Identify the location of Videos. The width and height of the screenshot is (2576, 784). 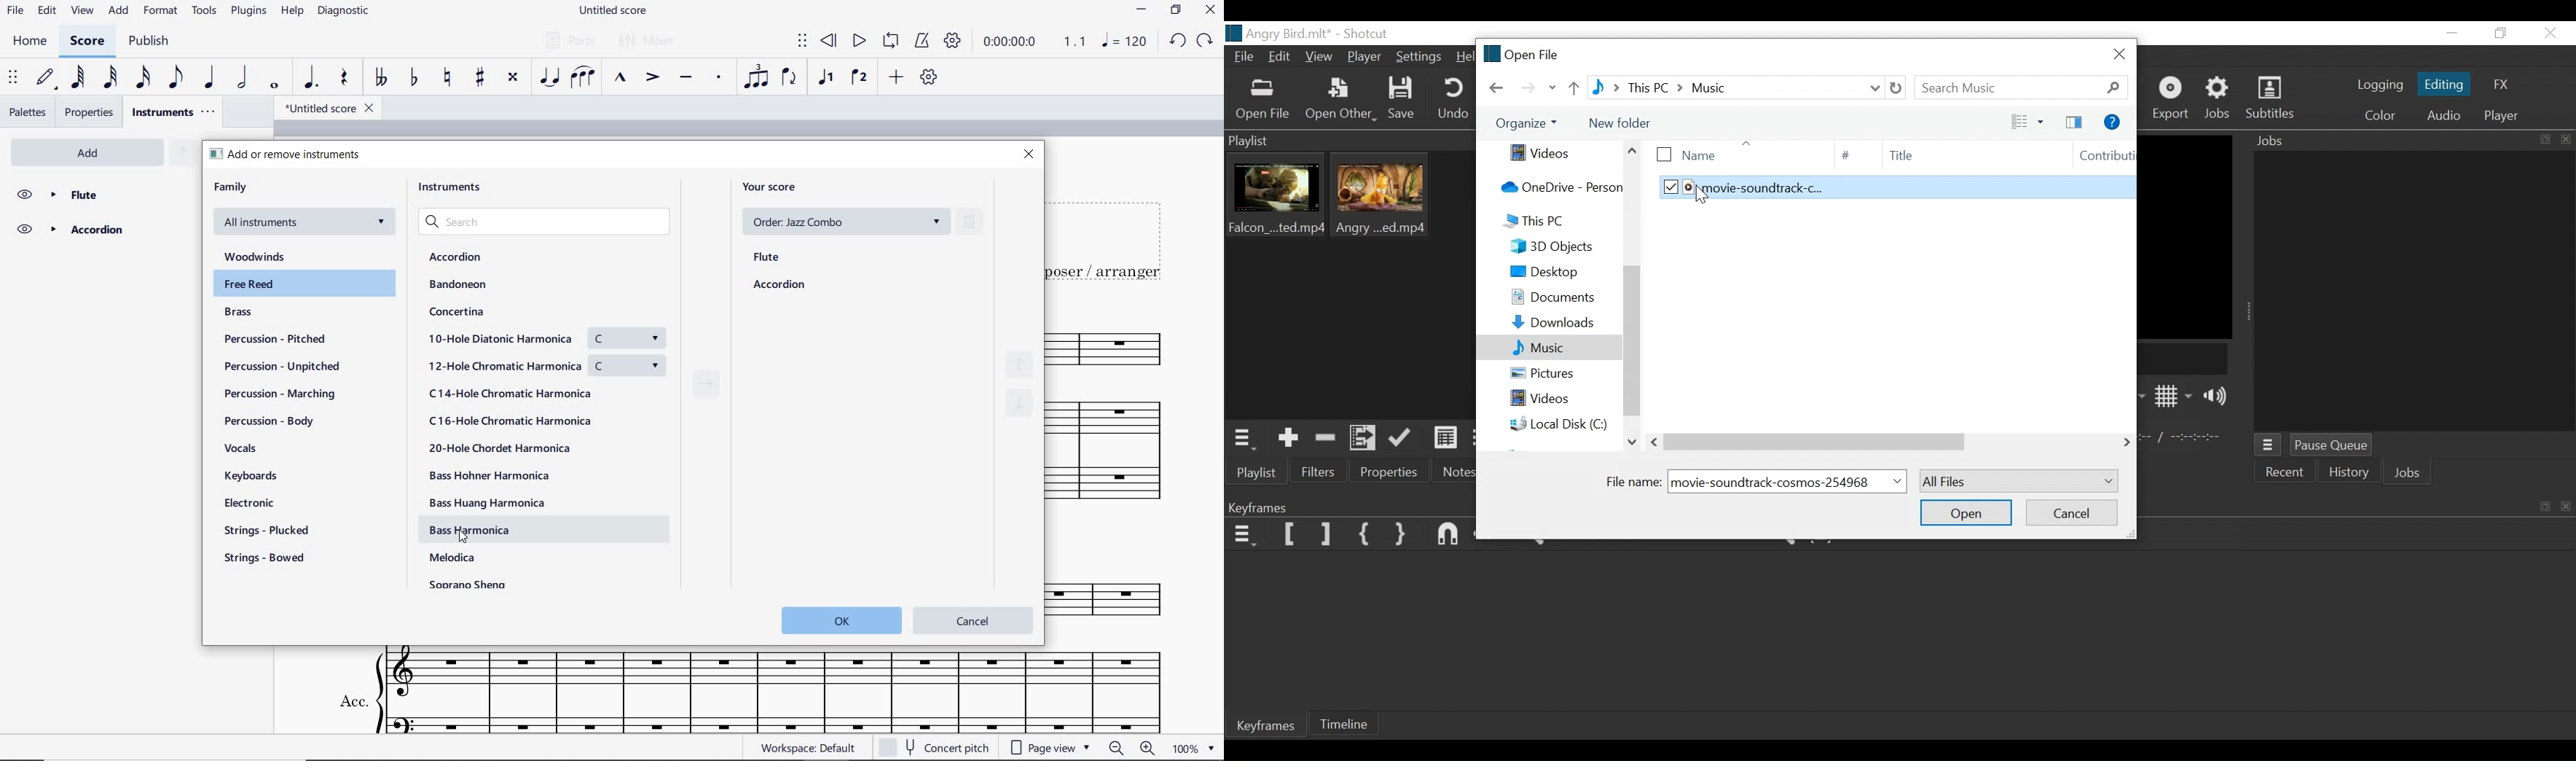
(1551, 153).